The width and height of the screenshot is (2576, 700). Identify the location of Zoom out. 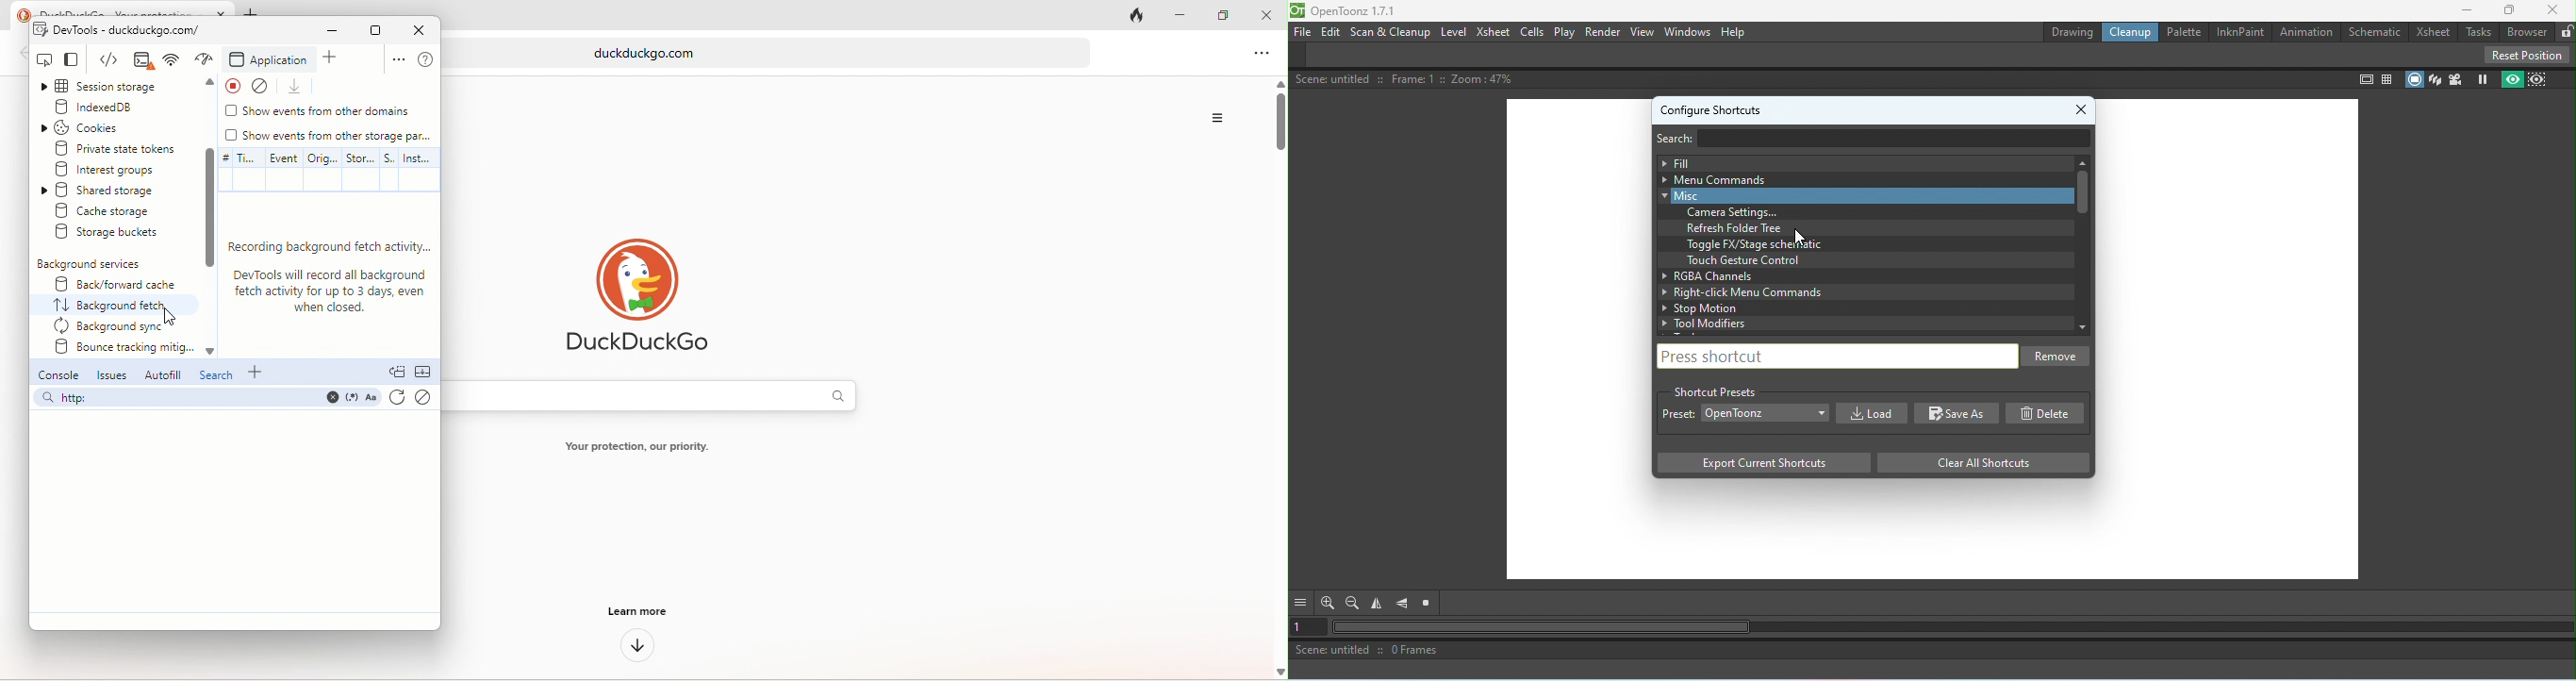
(1352, 603).